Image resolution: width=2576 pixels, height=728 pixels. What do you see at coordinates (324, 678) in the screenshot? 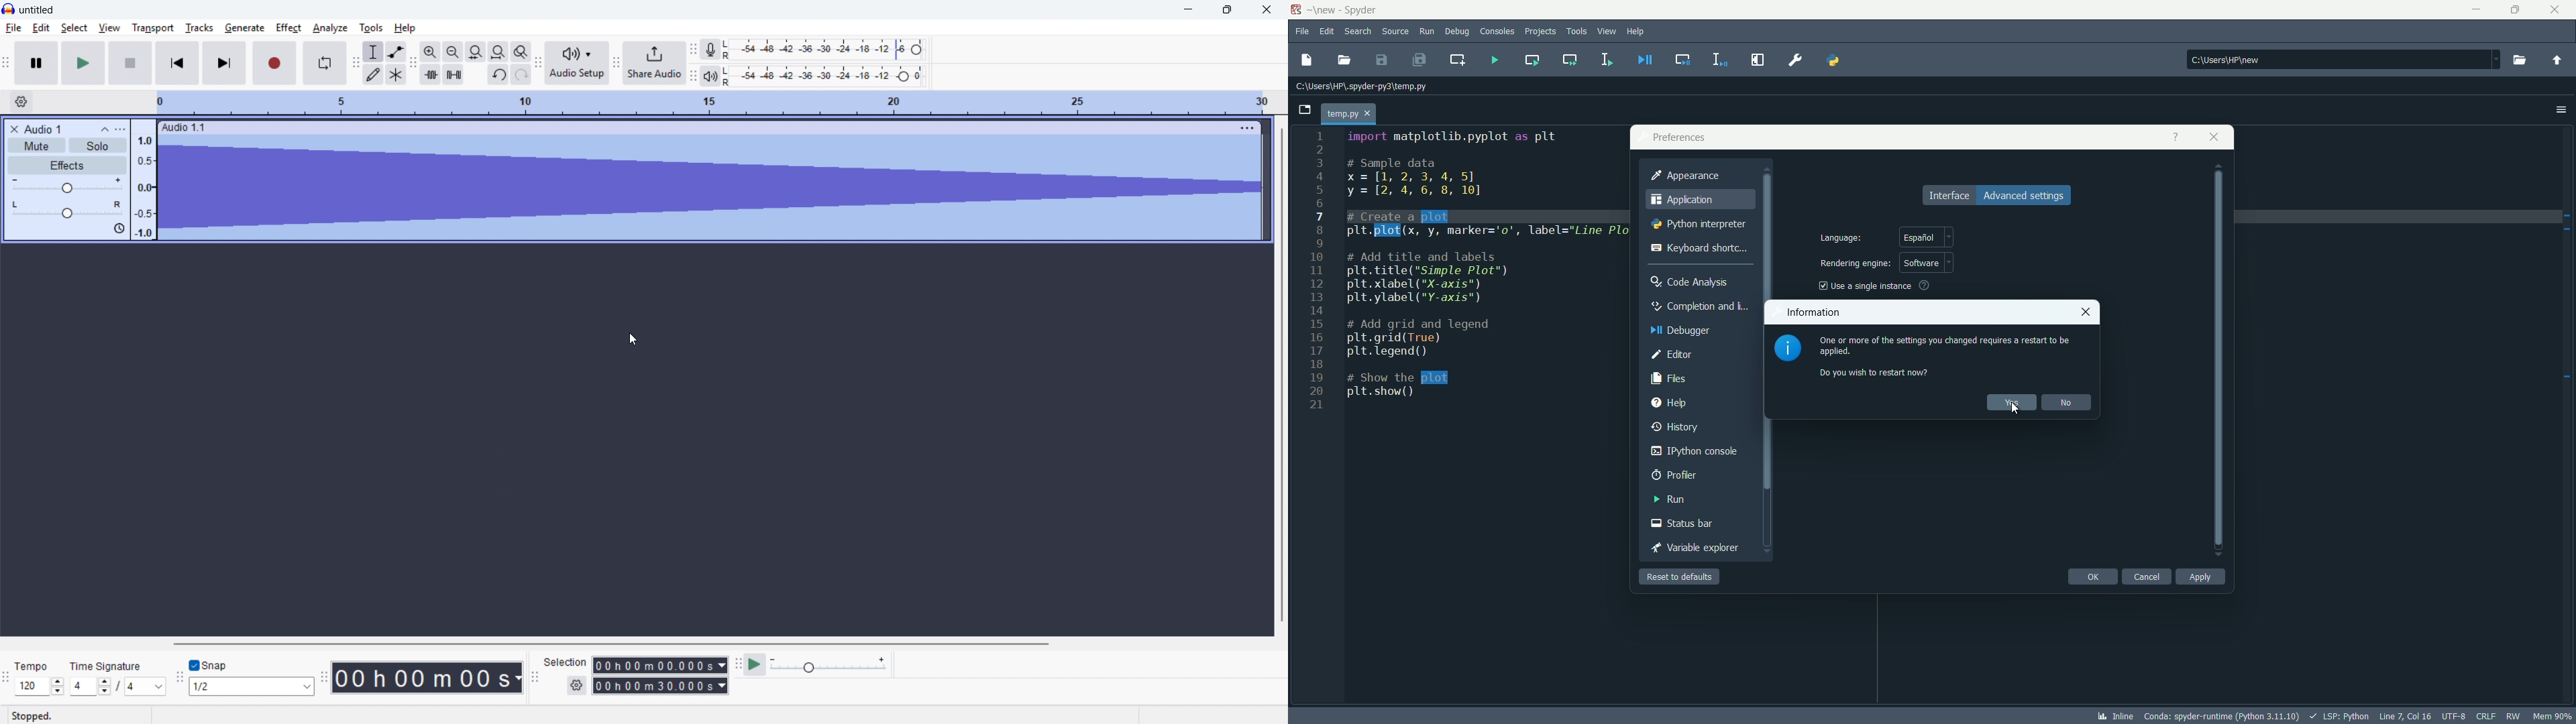
I see `time toolbar ` at bounding box center [324, 678].